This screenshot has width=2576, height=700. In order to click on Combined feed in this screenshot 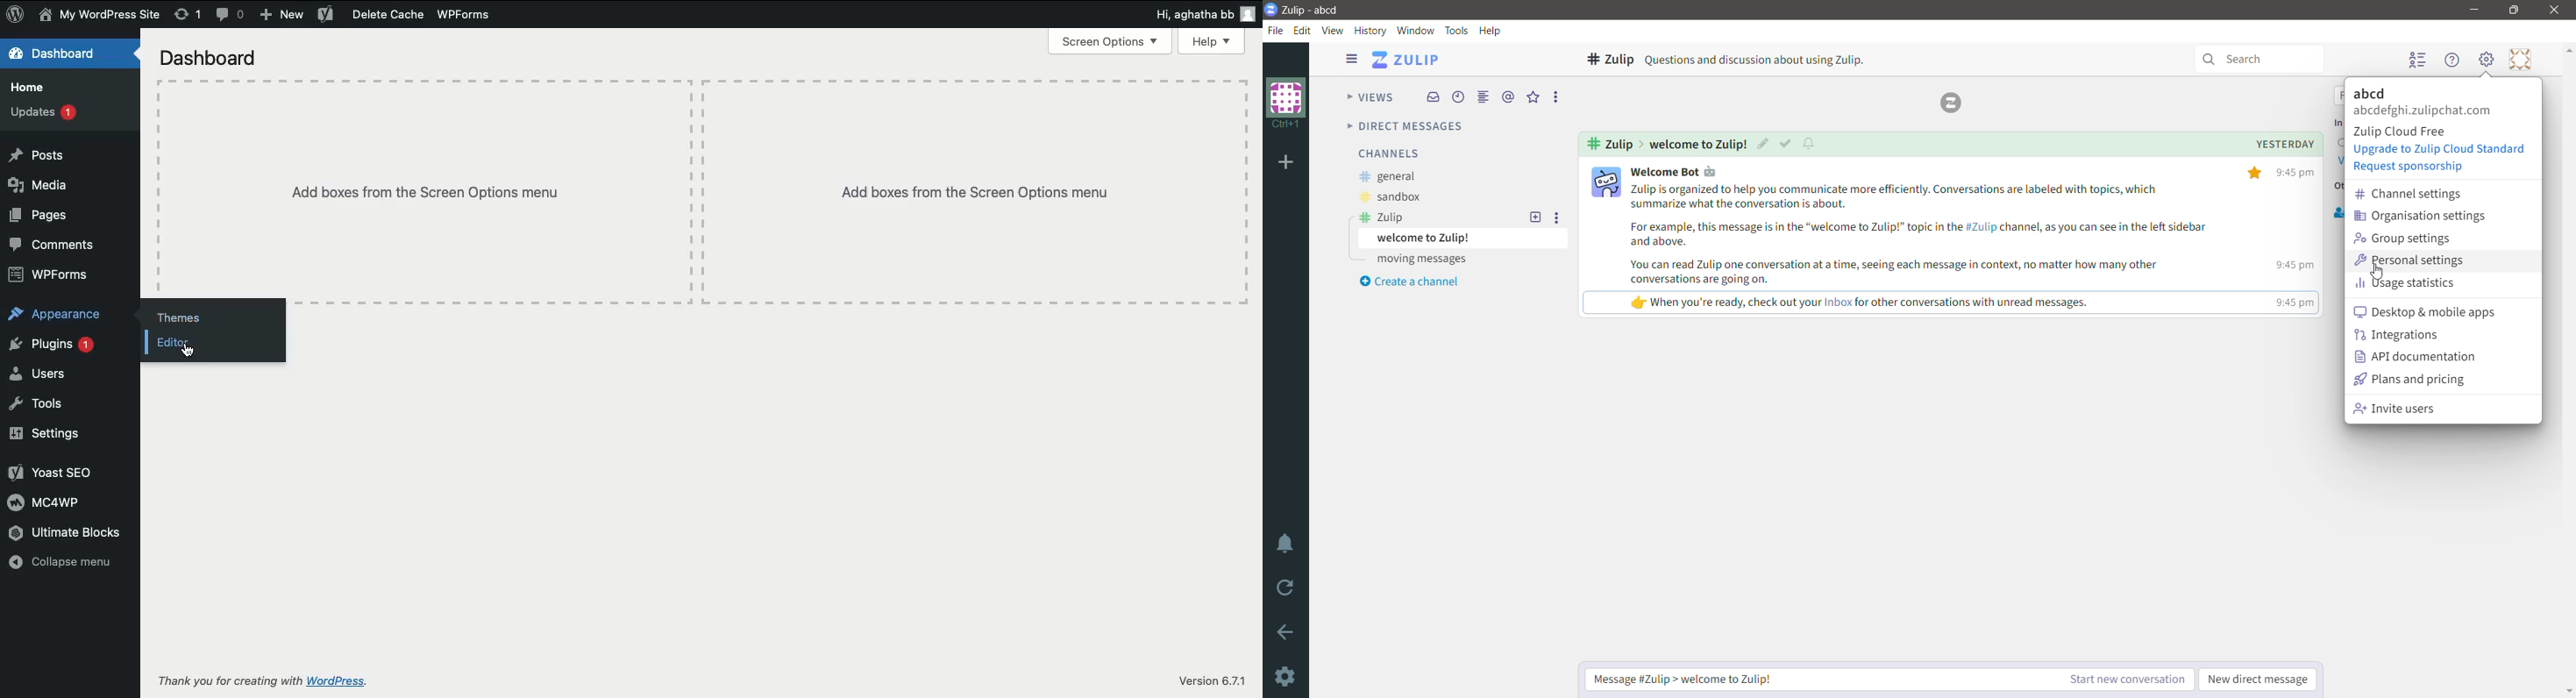, I will do `click(1483, 97)`.